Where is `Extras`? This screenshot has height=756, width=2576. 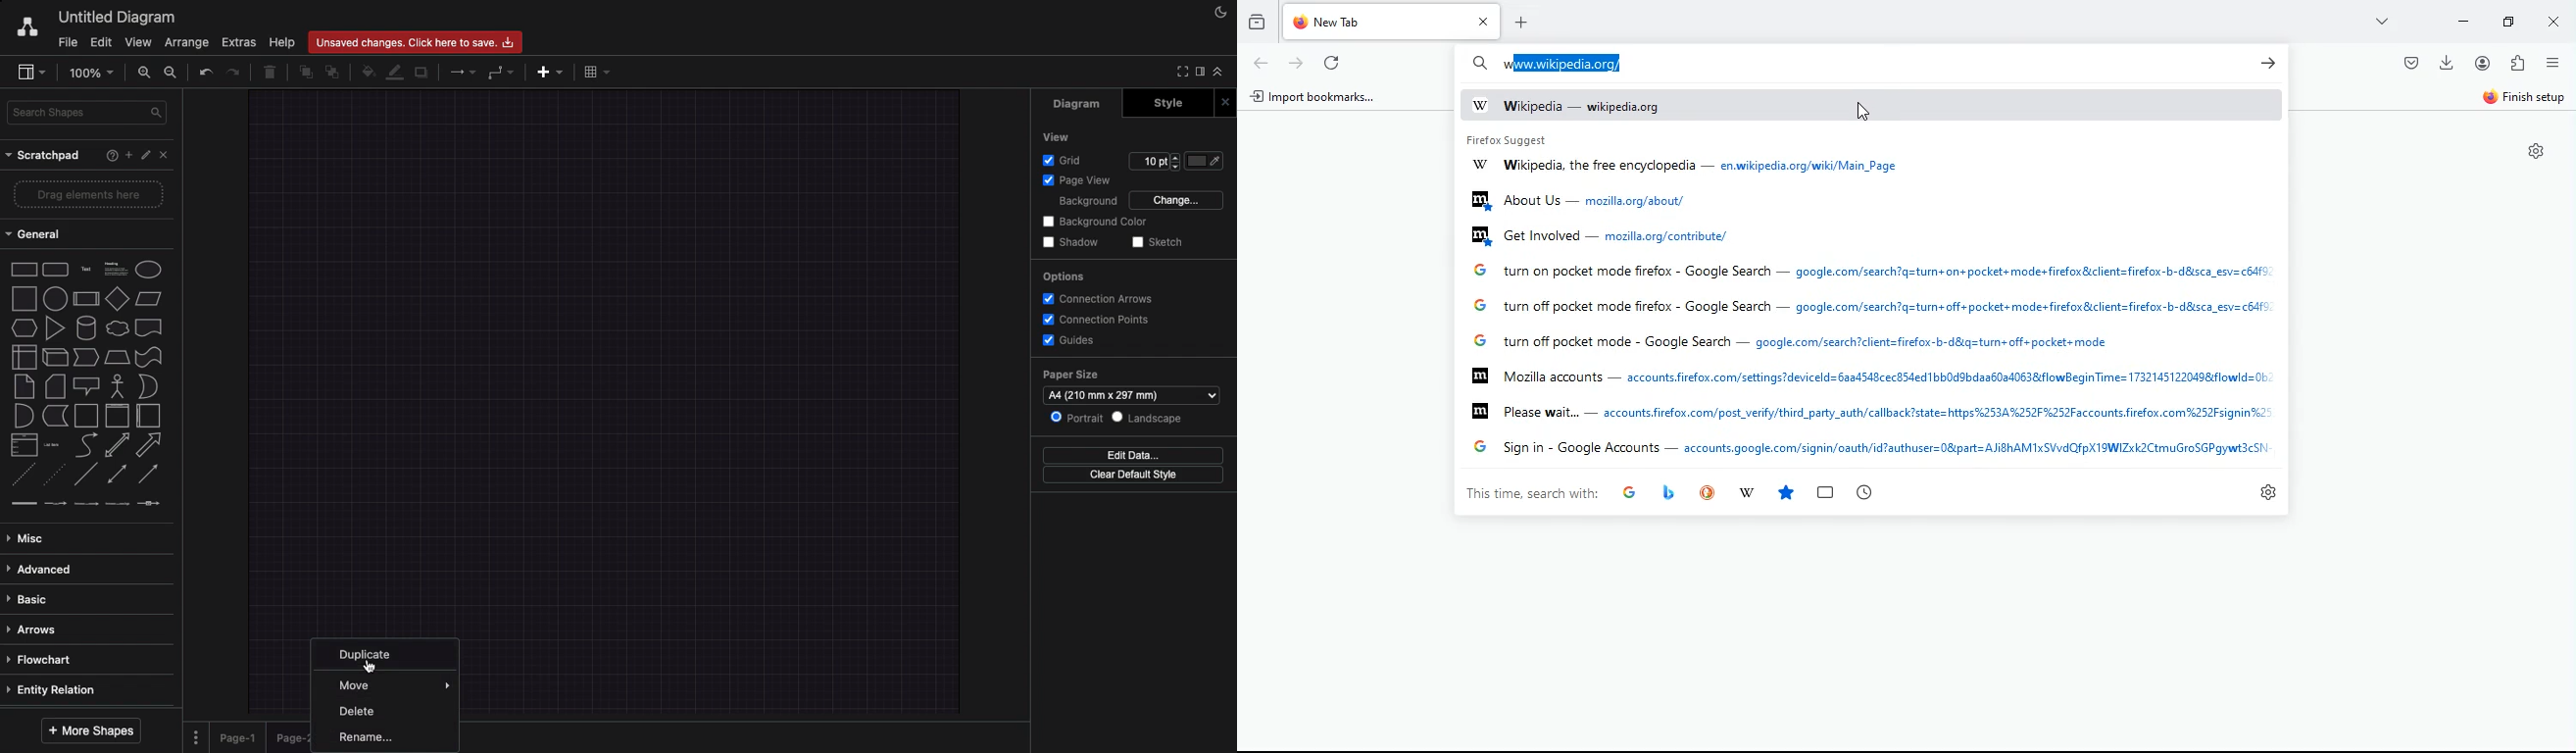
Extras is located at coordinates (238, 43).